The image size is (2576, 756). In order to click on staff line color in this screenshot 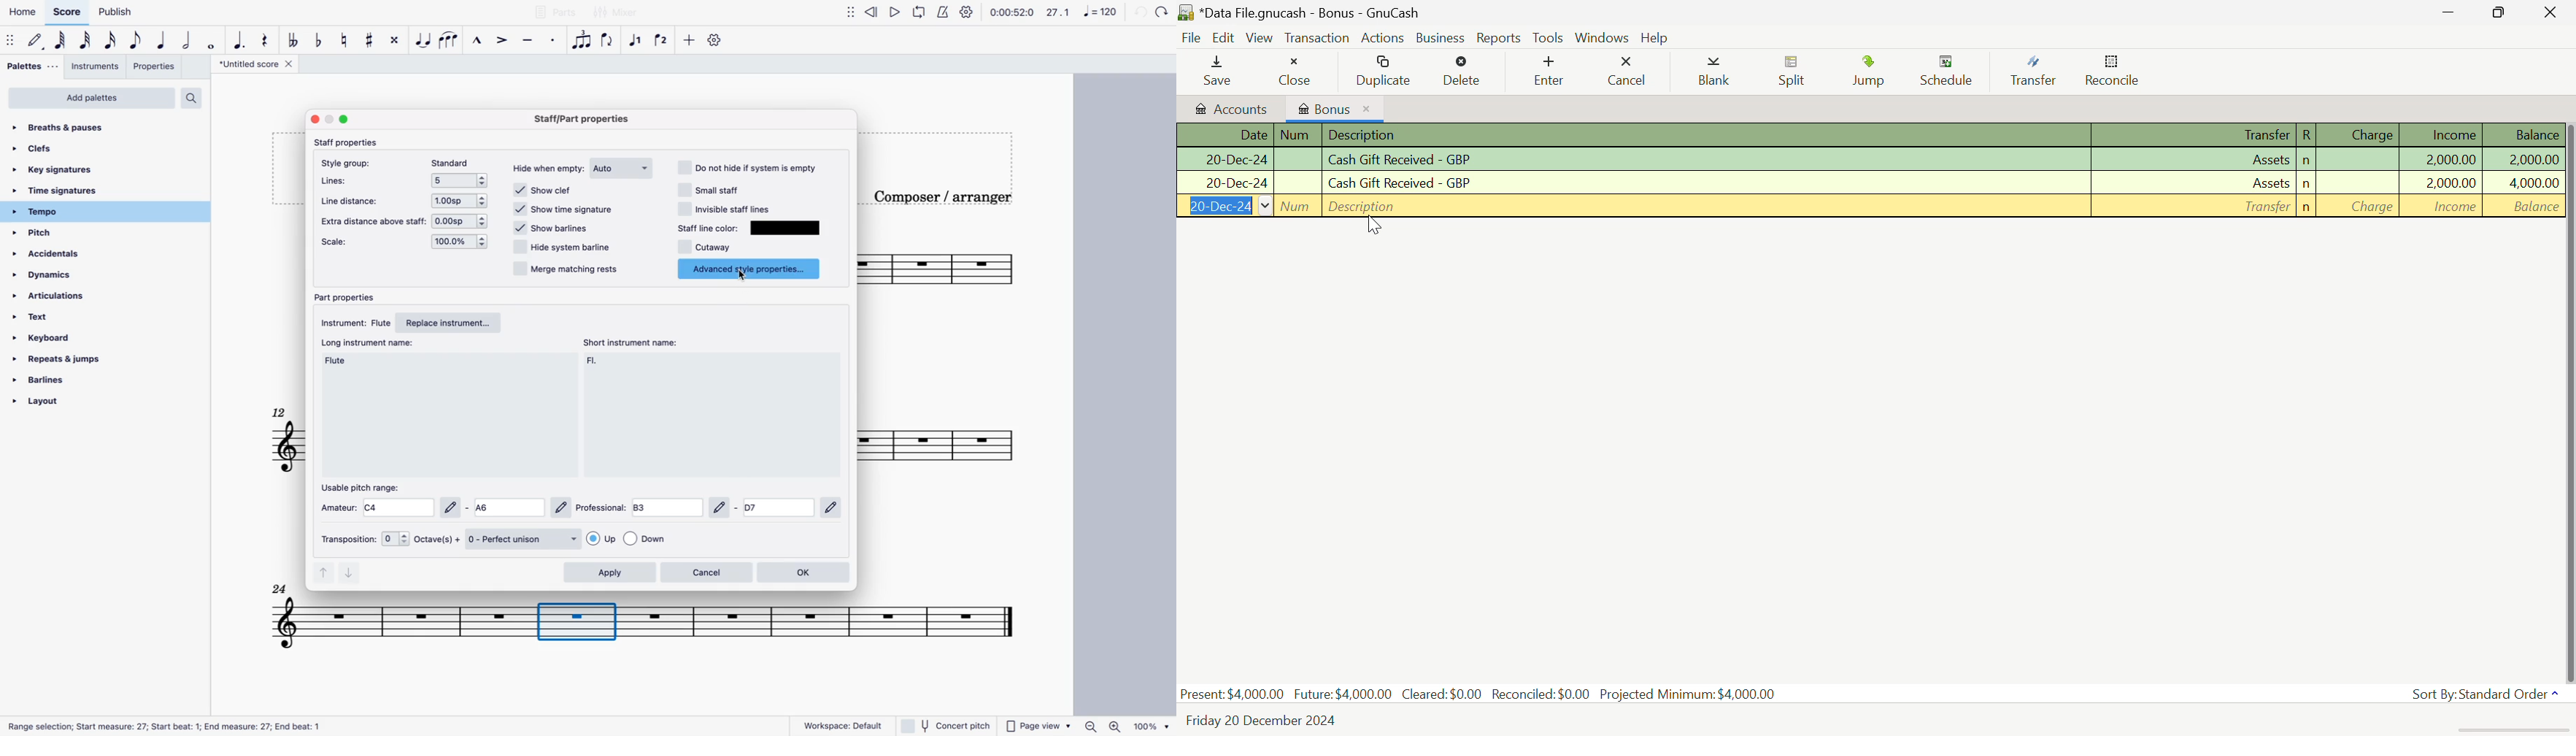, I will do `click(710, 227)`.